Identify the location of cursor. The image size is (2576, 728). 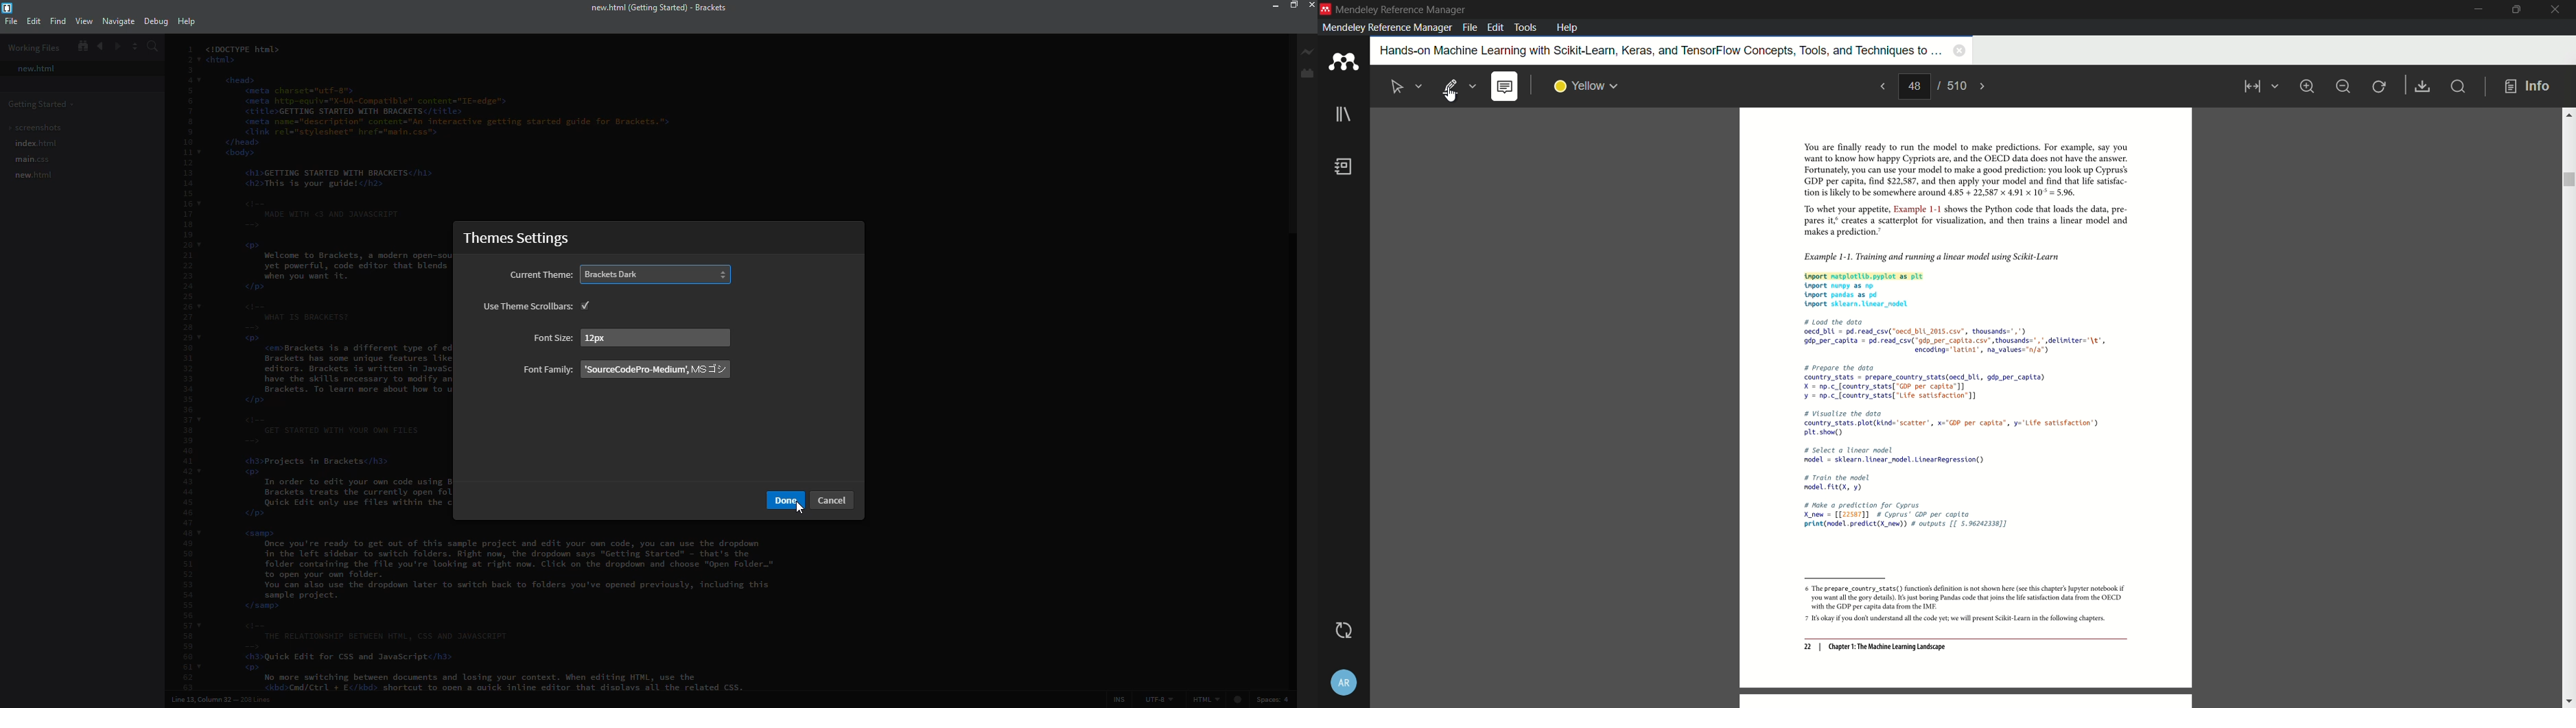
(1451, 96).